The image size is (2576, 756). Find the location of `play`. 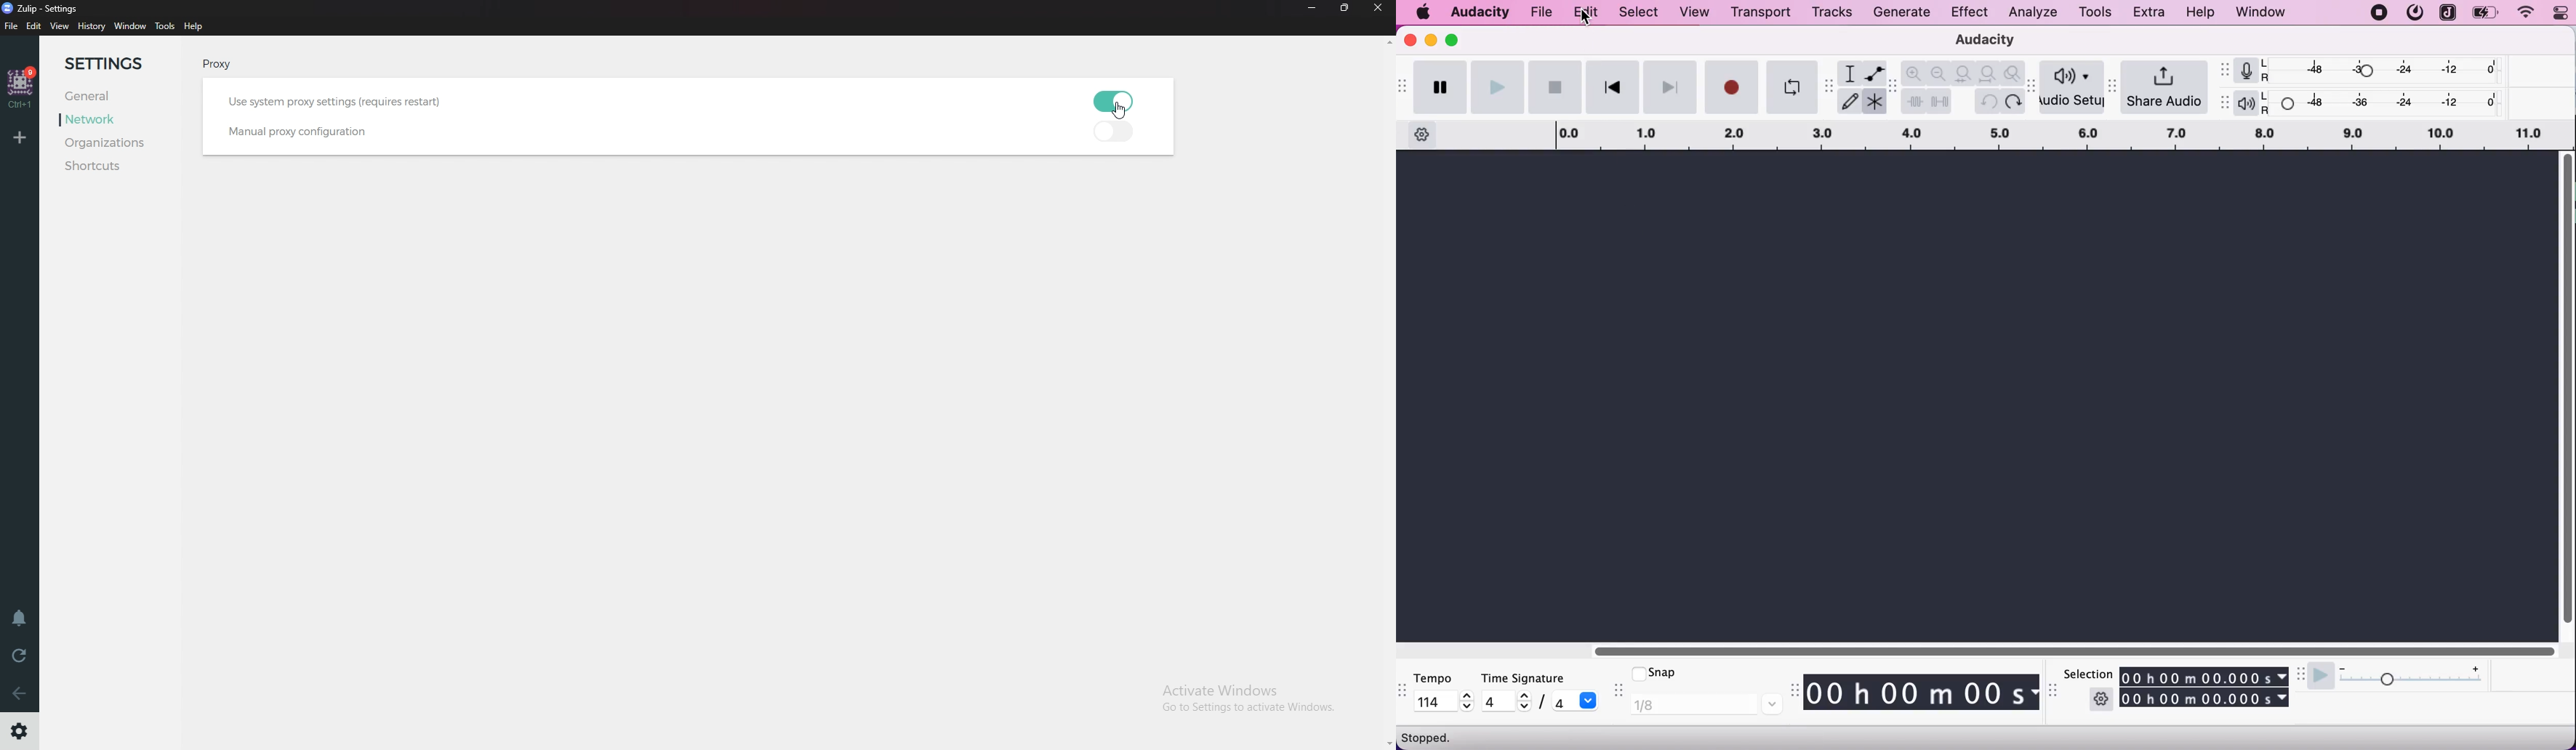

play is located at coordinates (1498, 86).